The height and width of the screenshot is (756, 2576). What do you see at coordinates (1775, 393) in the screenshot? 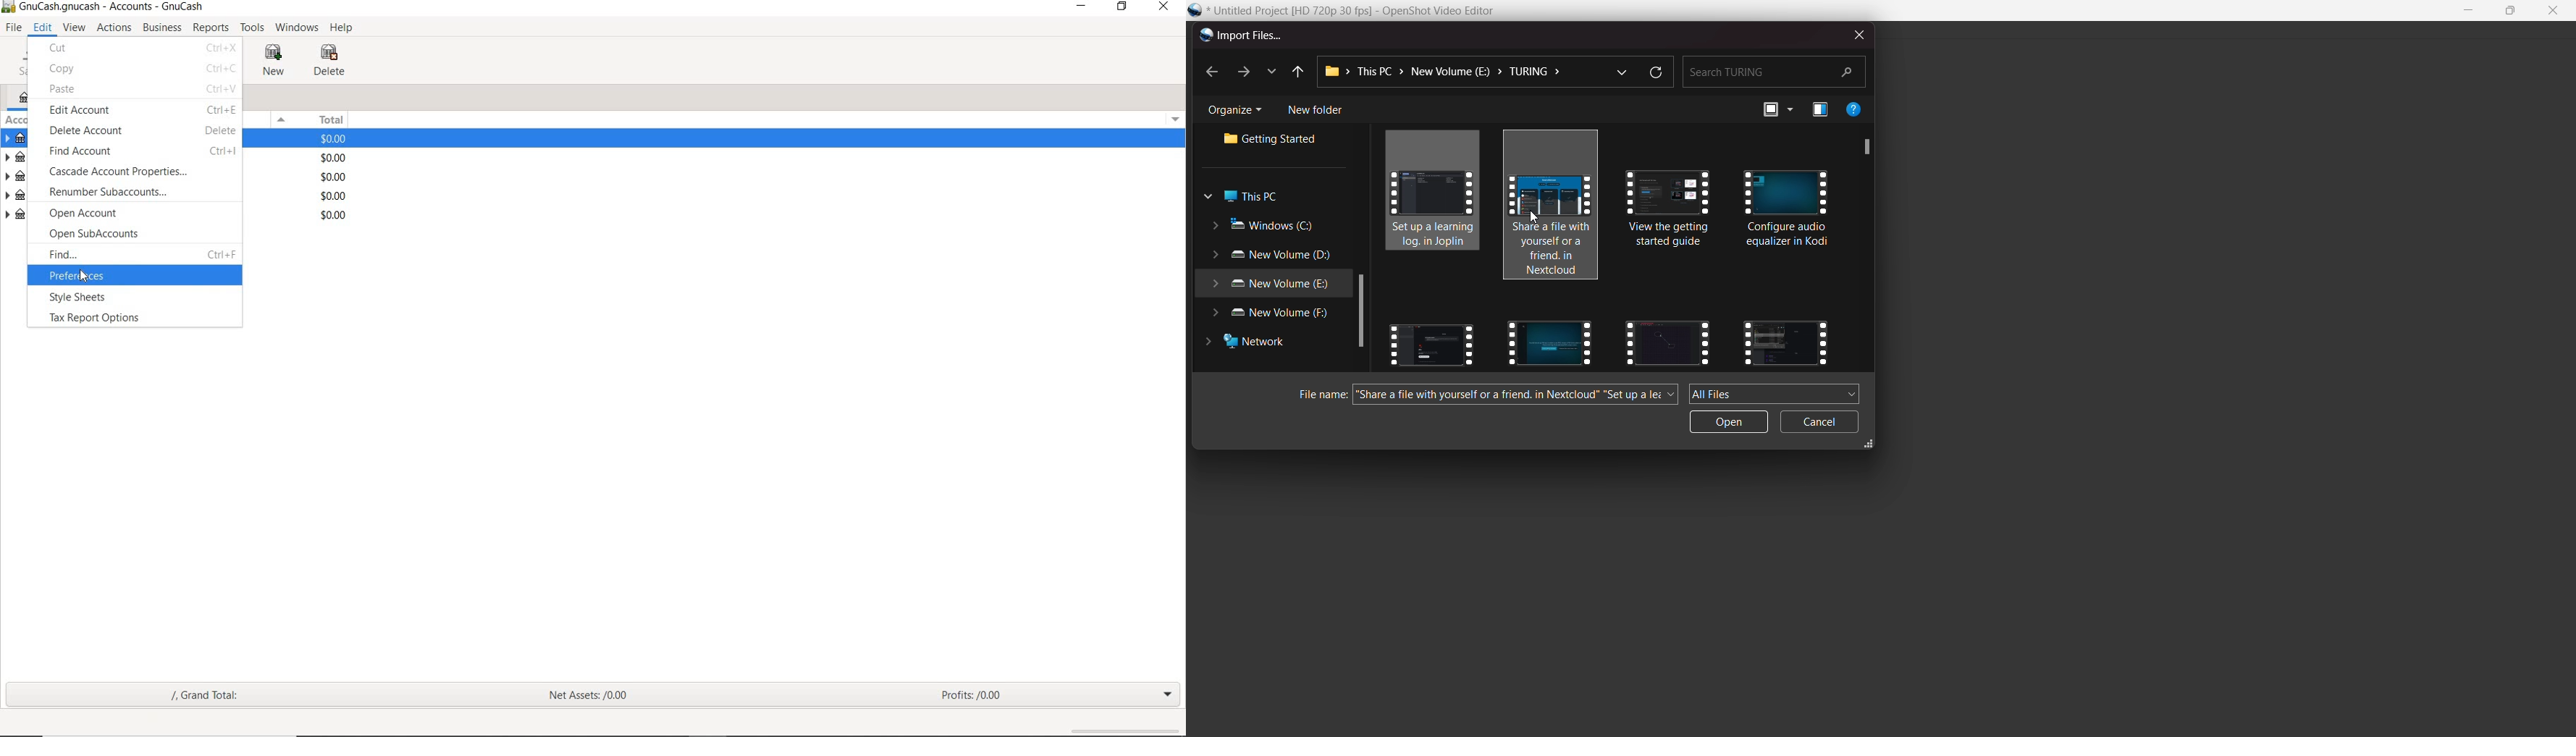
I see `all files` at bounding box center [1775, 393].